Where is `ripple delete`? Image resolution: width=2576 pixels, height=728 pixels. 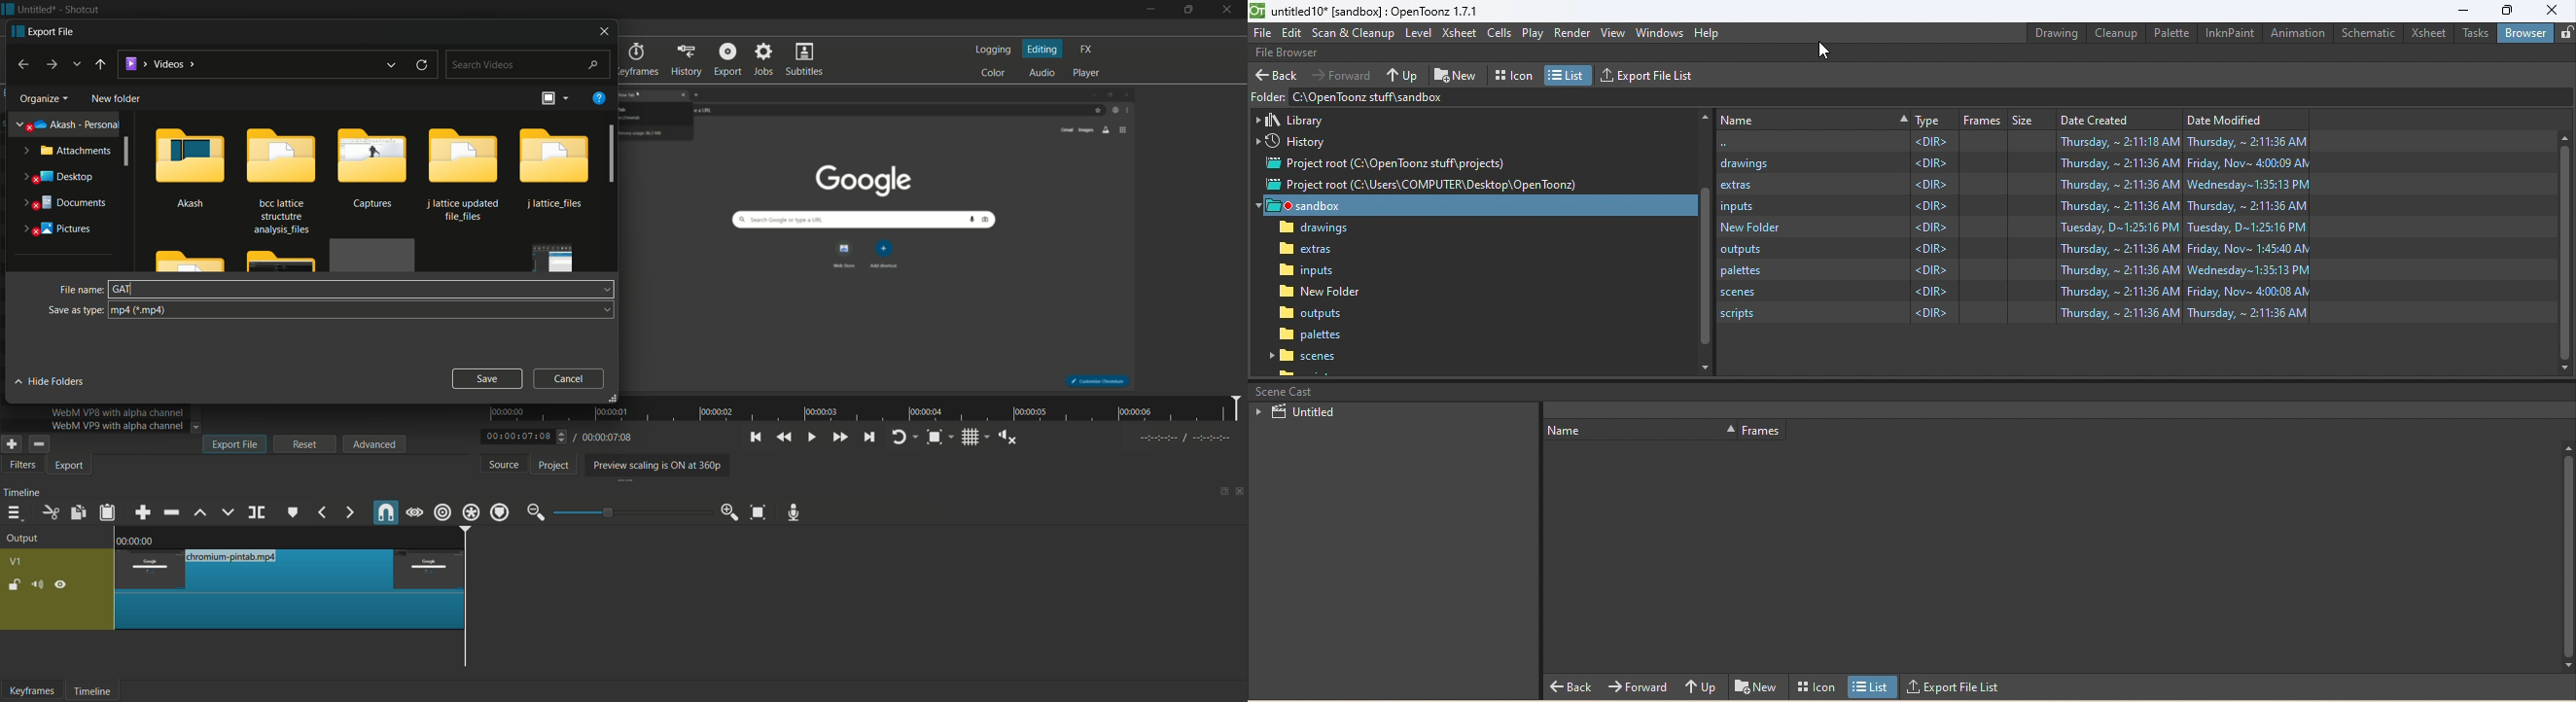
ripple delete is located at coordinates (173, 512).